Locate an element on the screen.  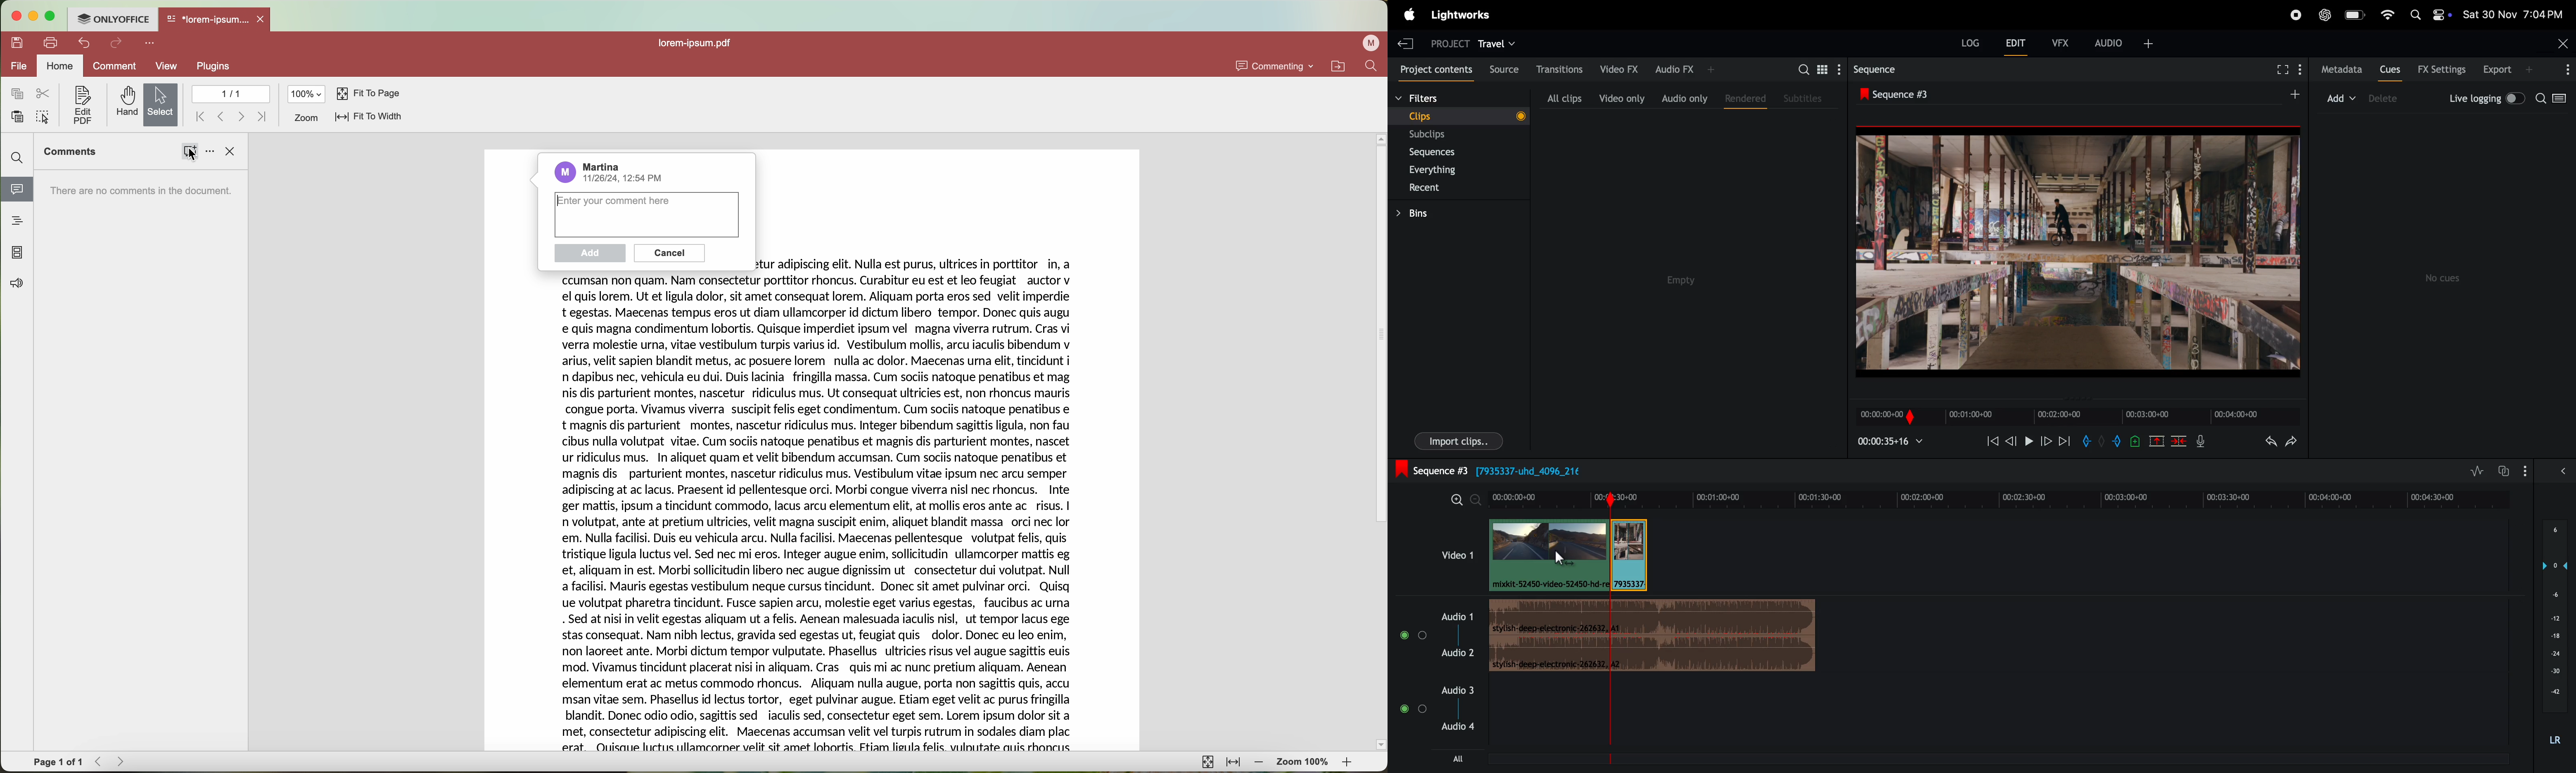
fit to page is located at coordinates (368, 95).